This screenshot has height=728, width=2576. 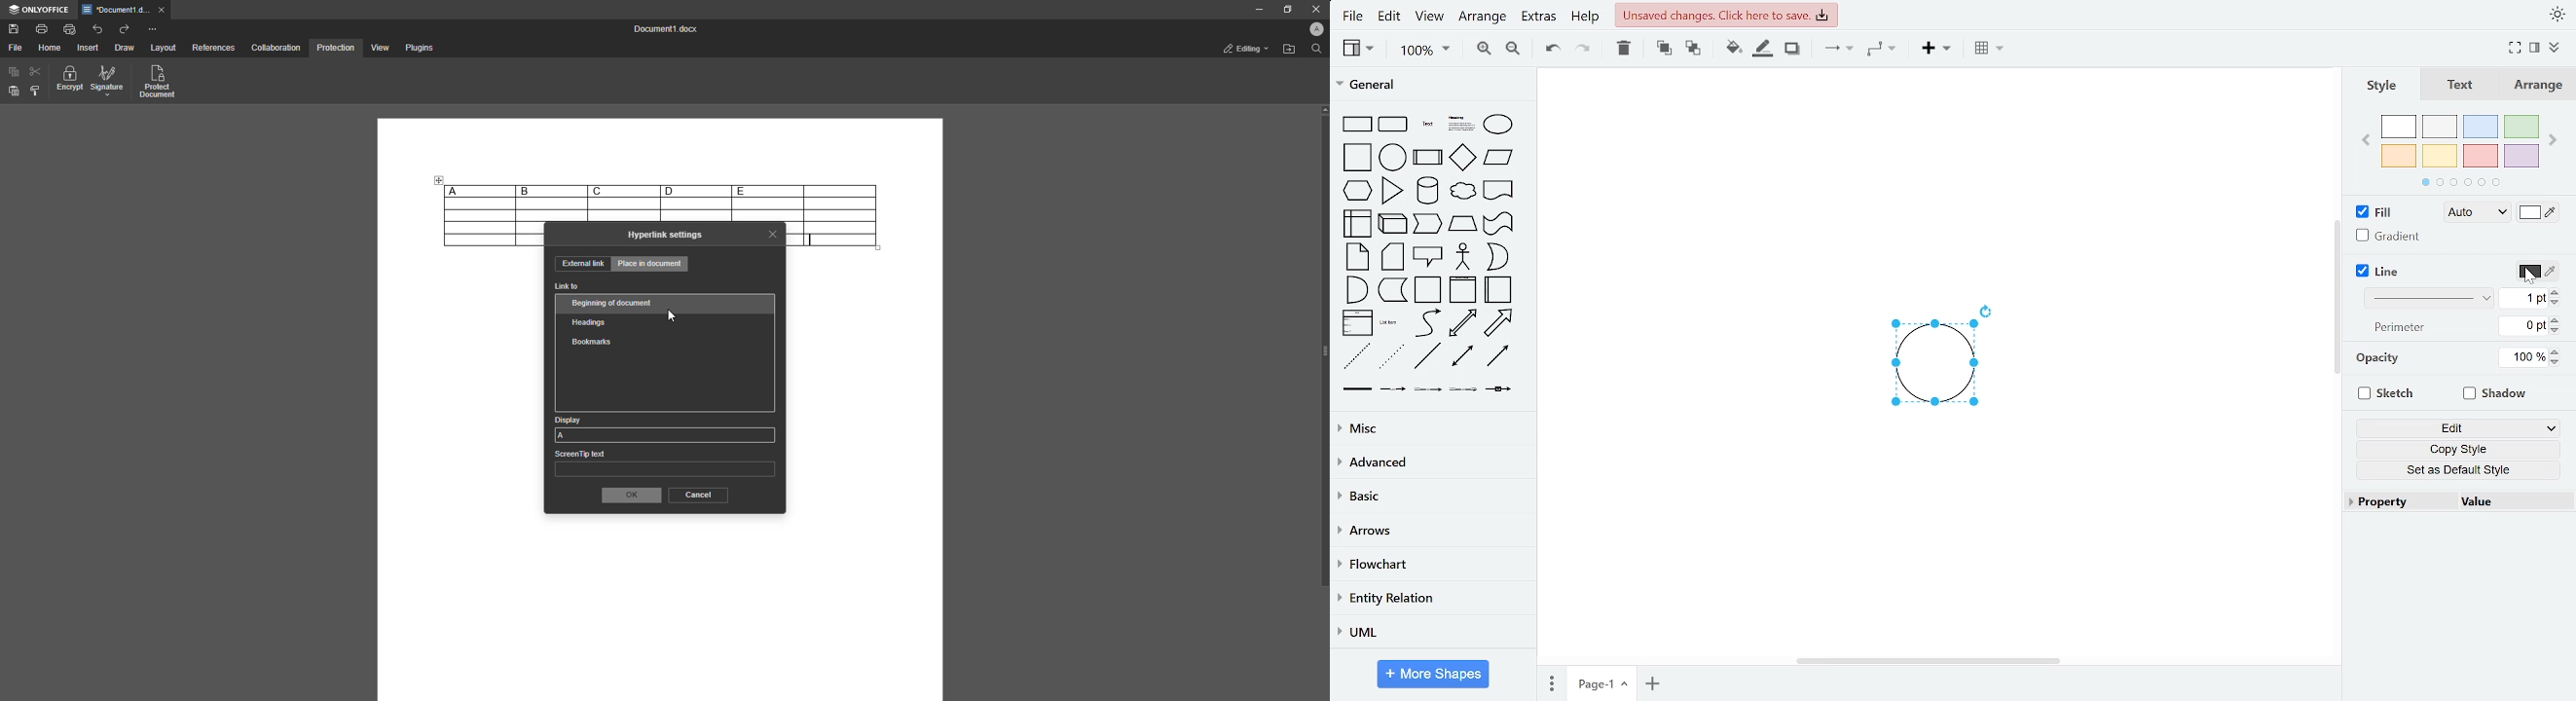 What do you see at coordinates (1694, 49) in the screenshot?
I see `to back` at bounding box center [1694, 49].